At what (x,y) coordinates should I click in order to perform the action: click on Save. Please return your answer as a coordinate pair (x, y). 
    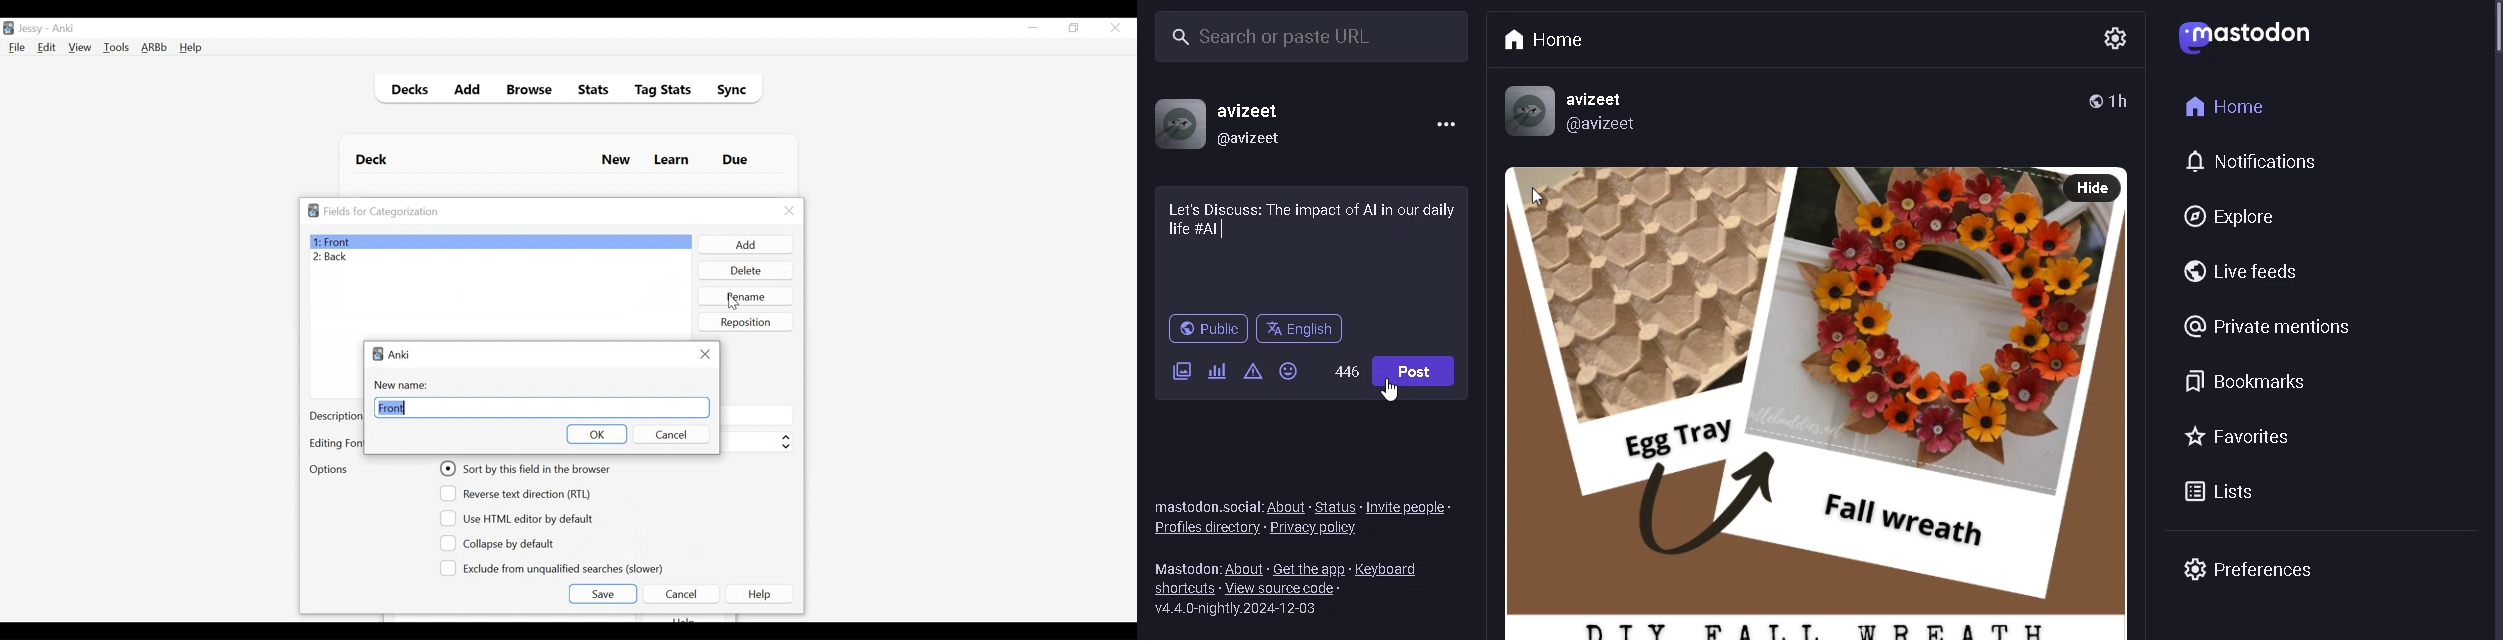
    Looking at the image, I should click on (603, 594).